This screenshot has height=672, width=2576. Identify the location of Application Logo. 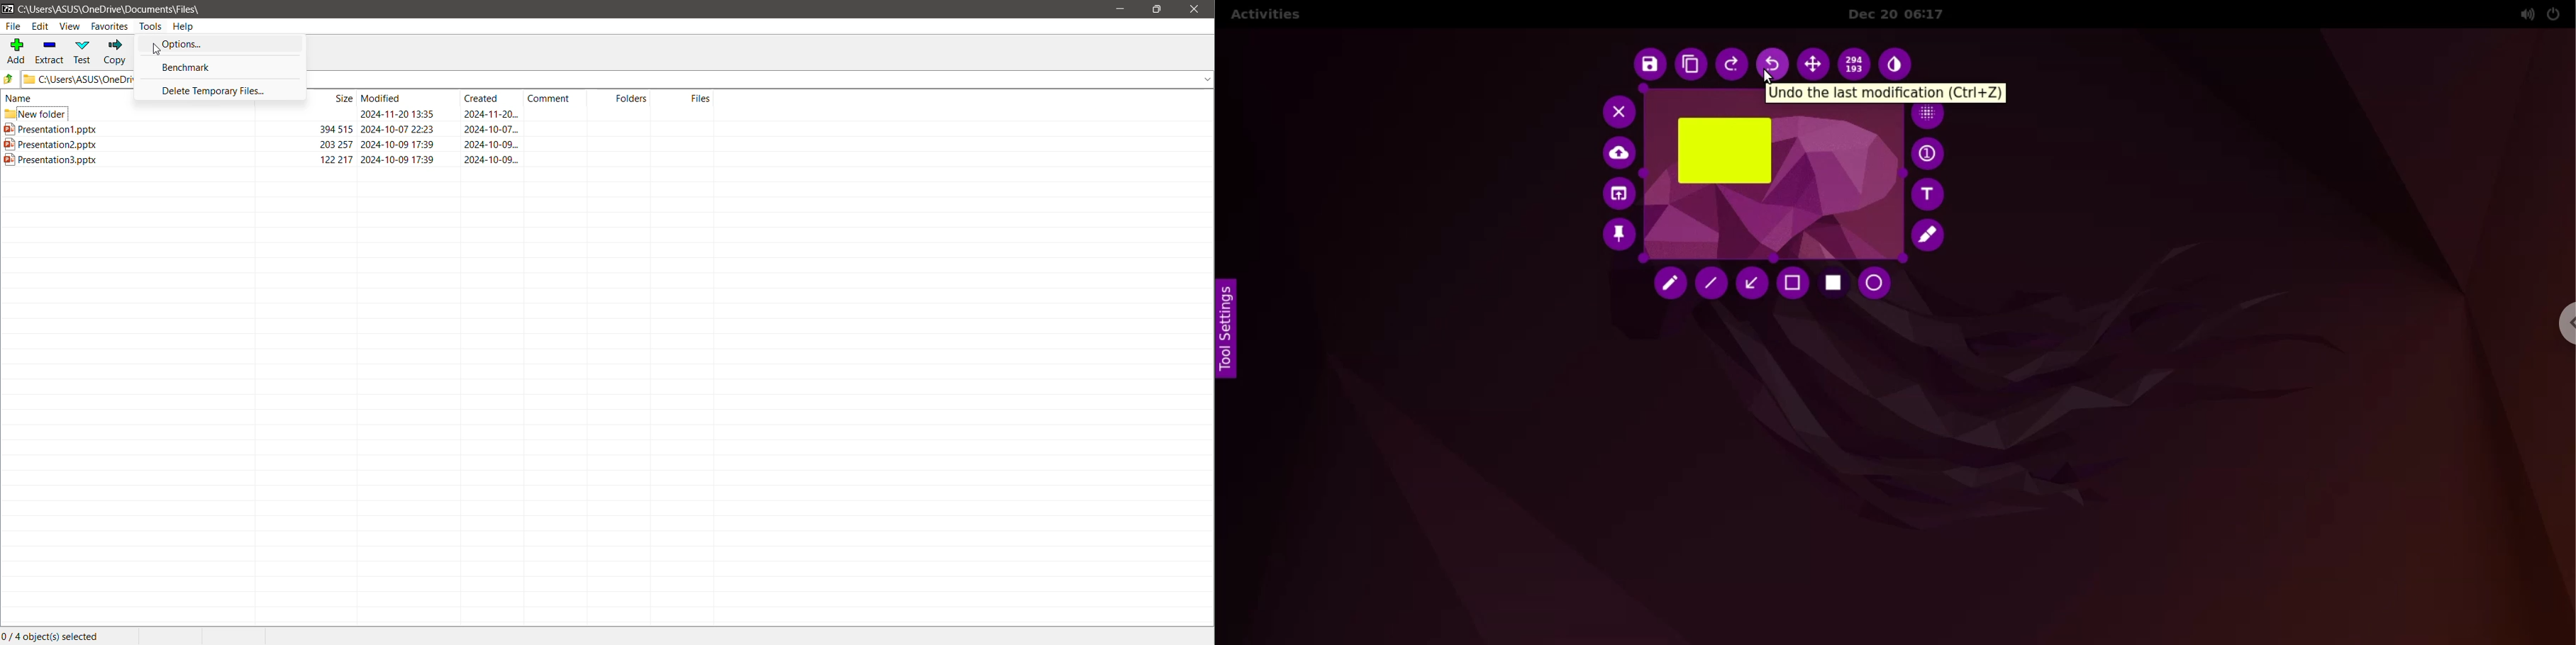
(8, 9).